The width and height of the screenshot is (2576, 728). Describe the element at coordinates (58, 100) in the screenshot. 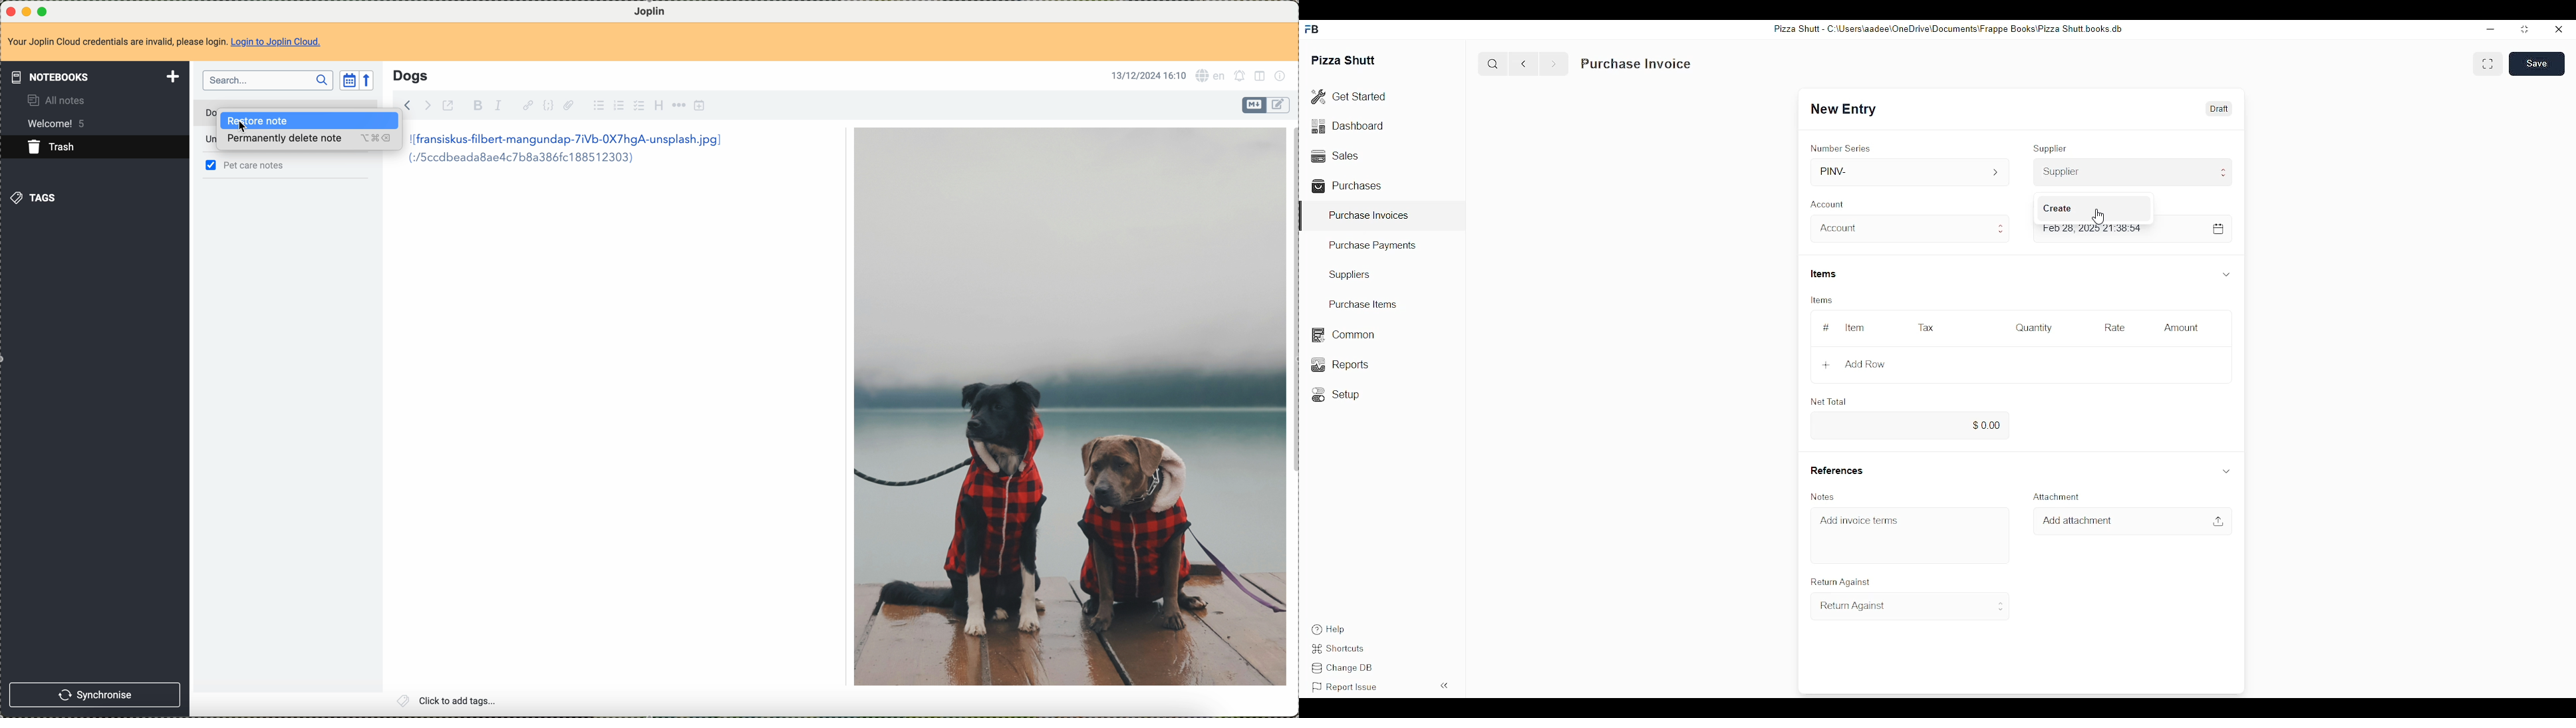

I see `all notes` at that location.